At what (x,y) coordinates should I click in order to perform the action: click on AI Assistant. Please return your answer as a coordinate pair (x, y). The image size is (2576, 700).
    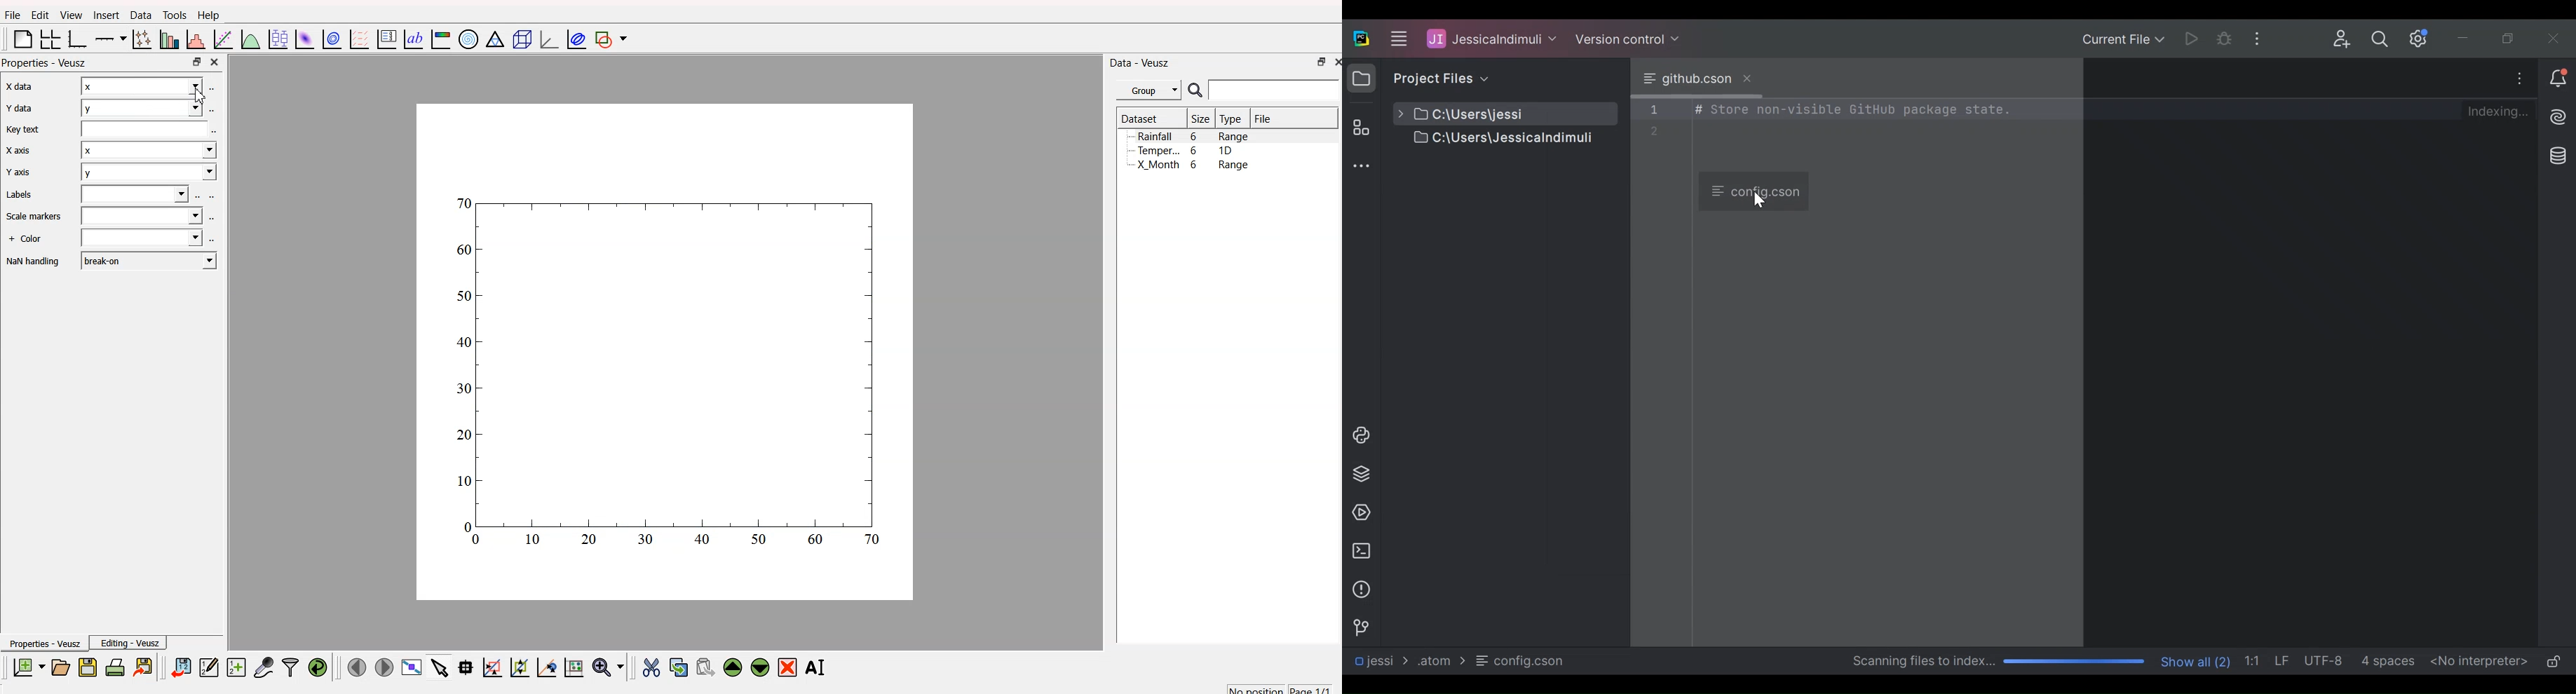
    Looking at the image, I should click on (2557, 117).